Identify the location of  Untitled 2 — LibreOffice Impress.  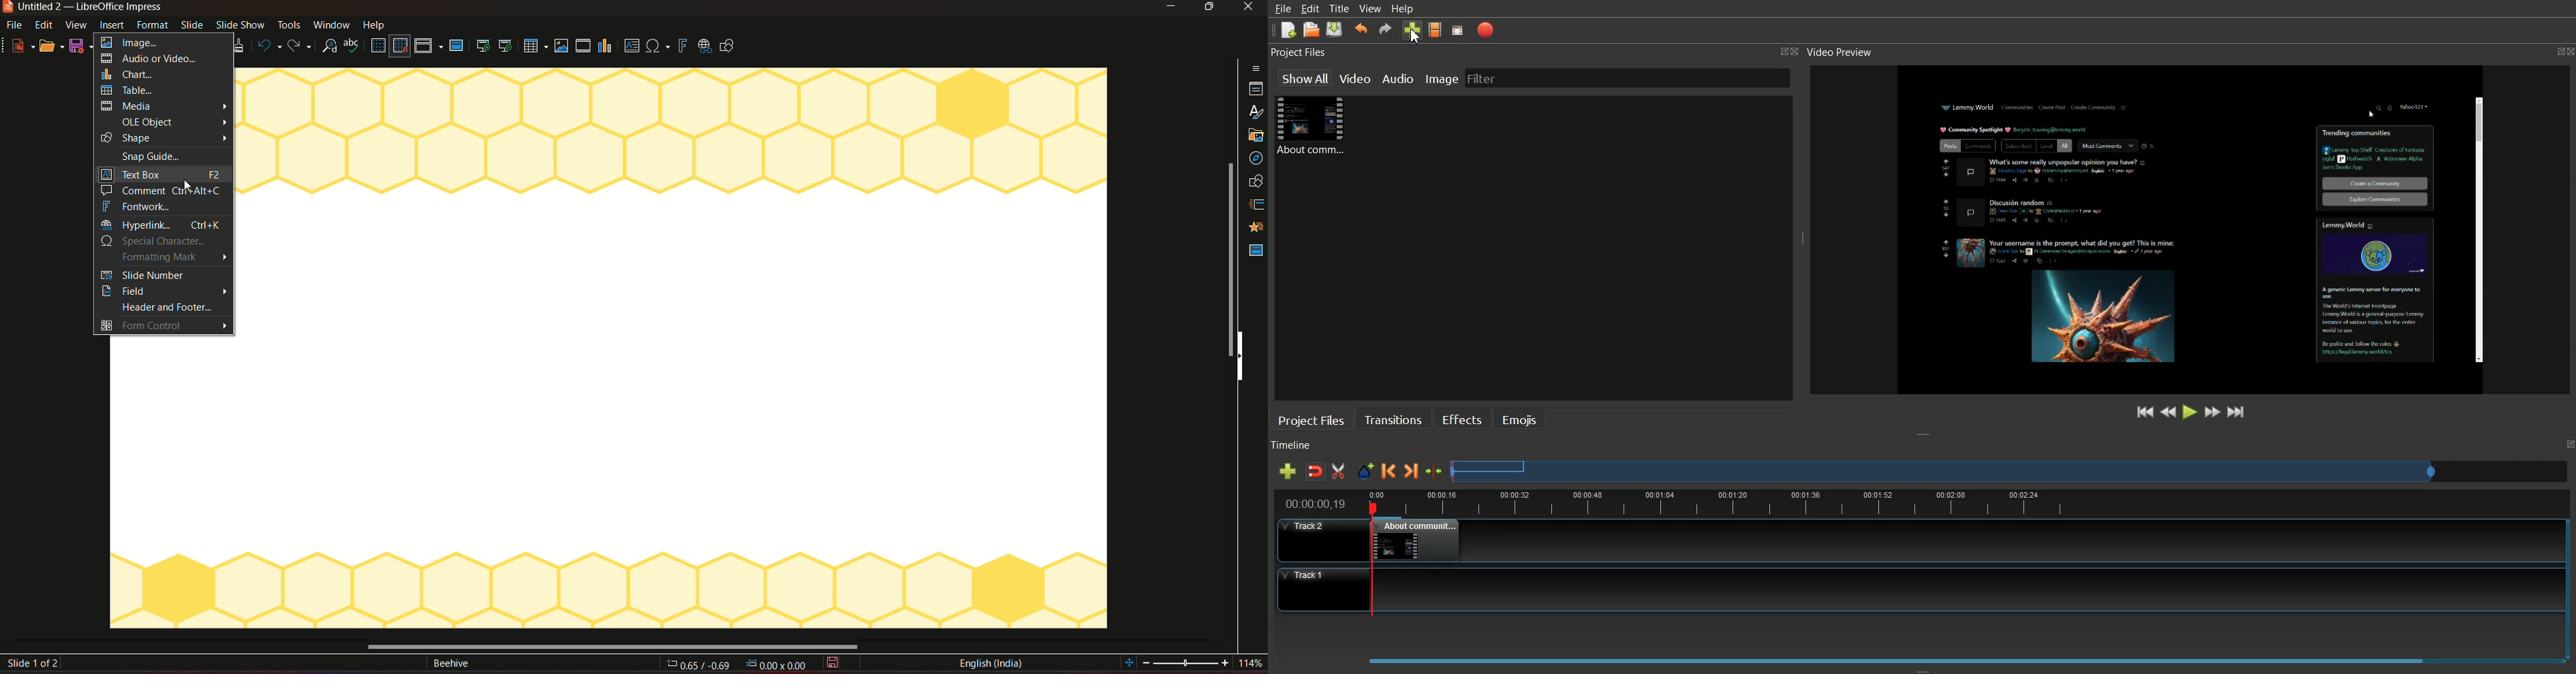
(83, 7).